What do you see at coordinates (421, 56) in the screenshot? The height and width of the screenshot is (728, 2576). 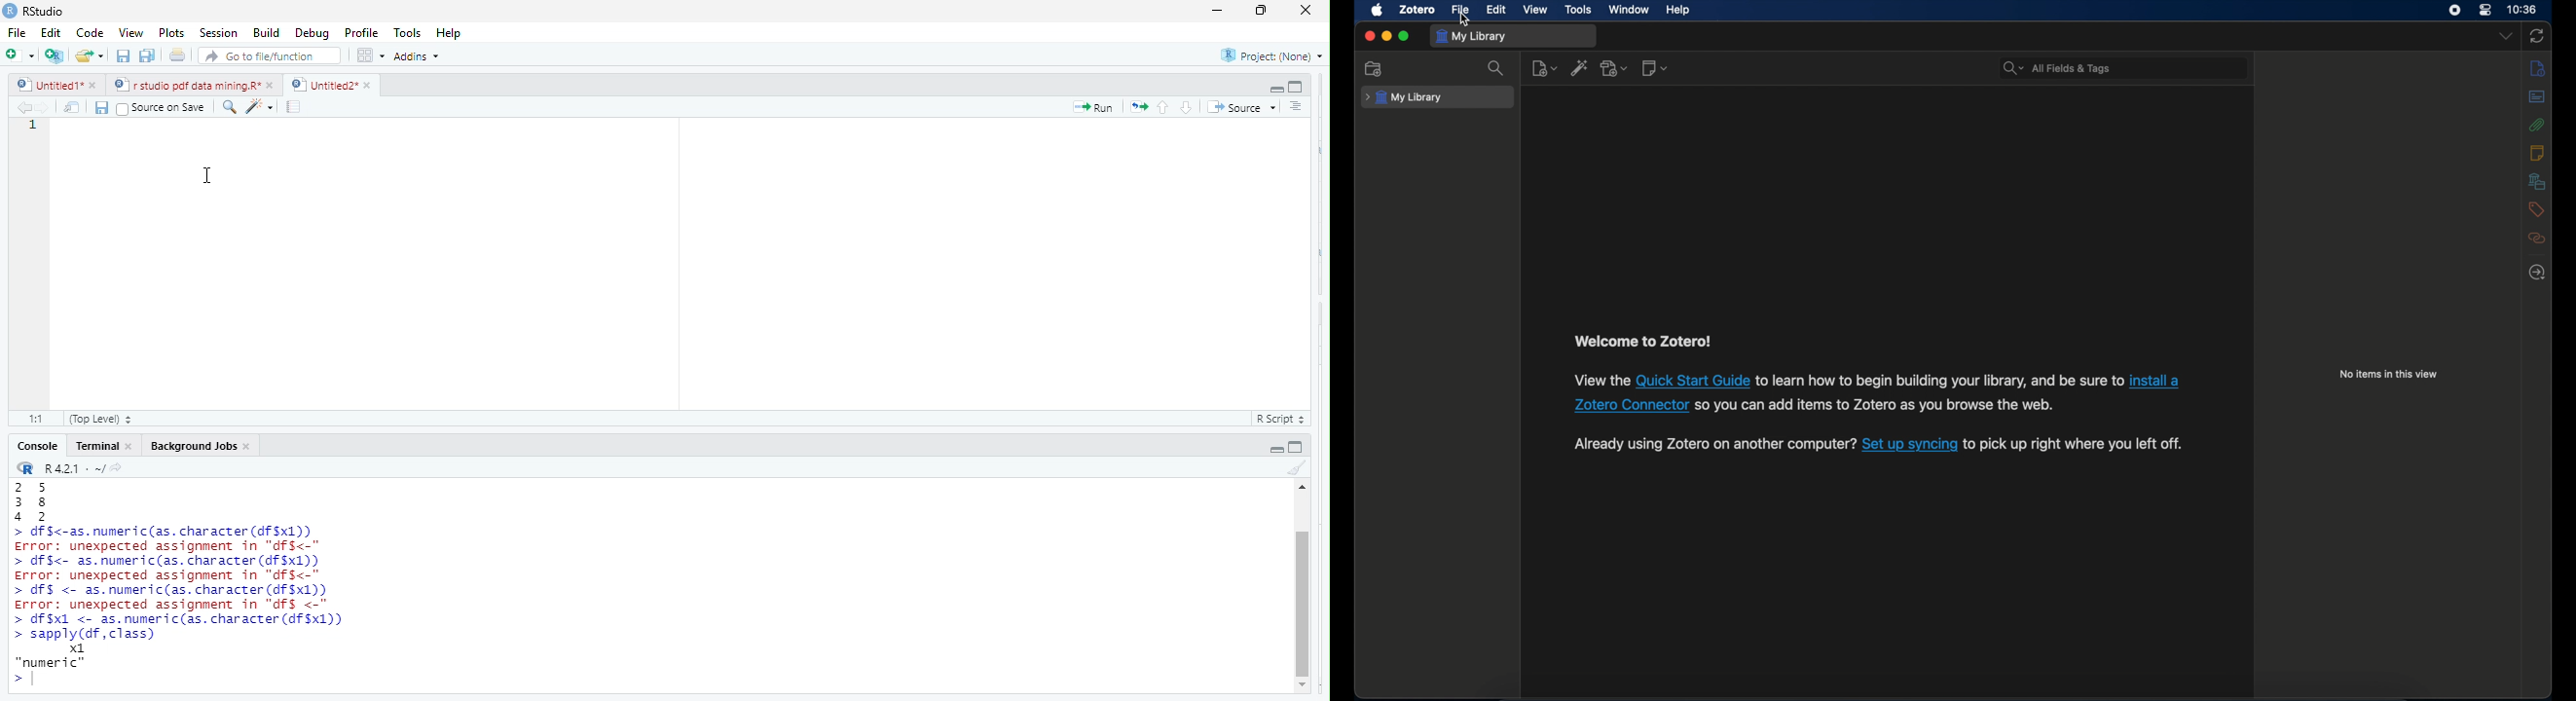 I see ` Addins` at bounding box center [421, 56].